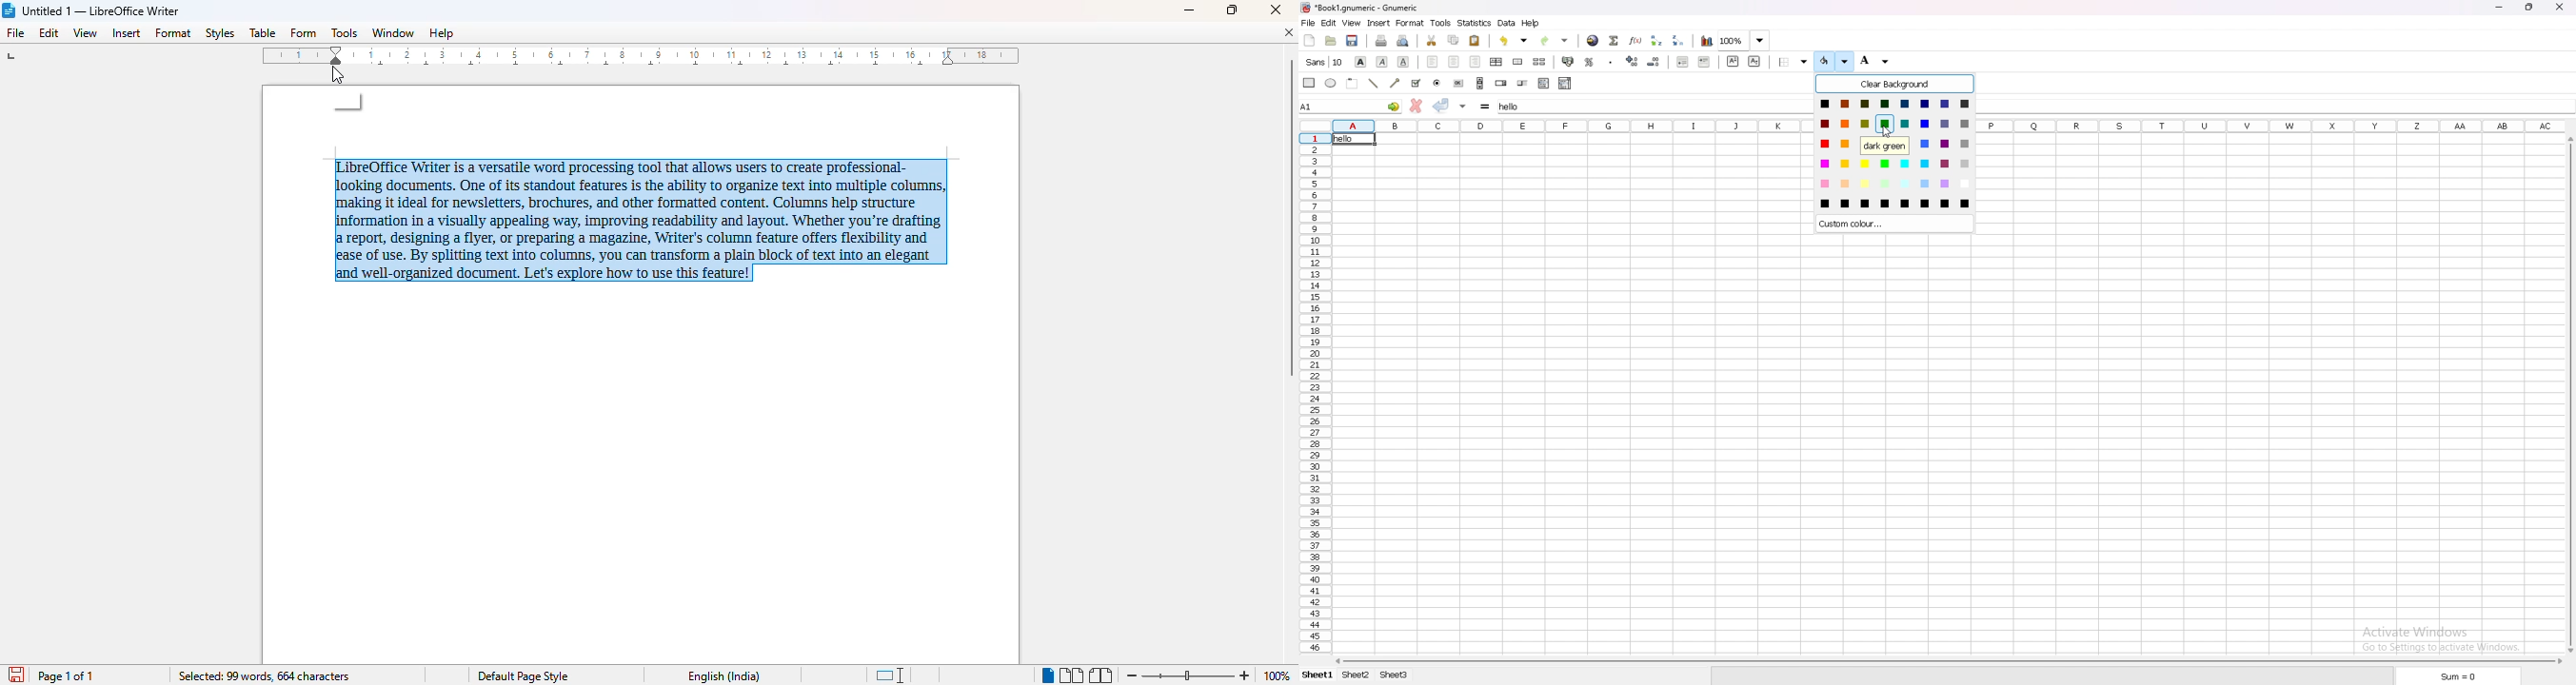 The image size is (2576, 700). Describe the element at coordinates (1500, 83) in the screenshot. I see `spin button` at that location.